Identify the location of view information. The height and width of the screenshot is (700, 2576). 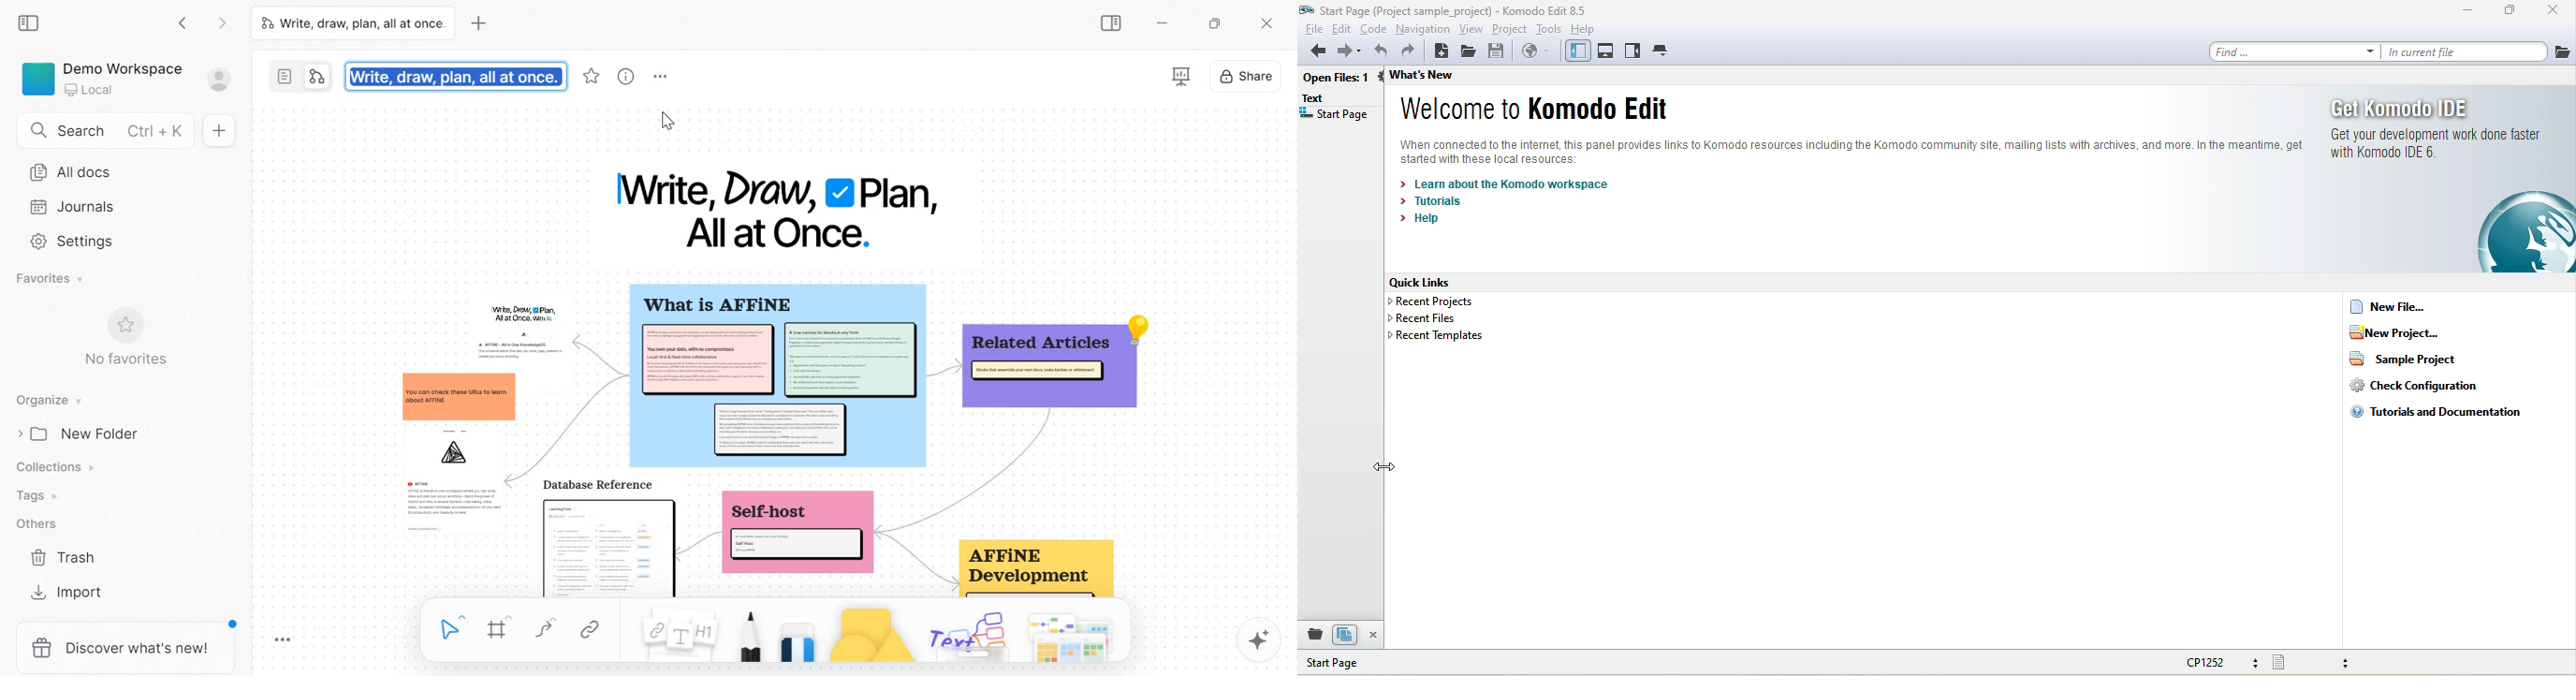
(626, 76).